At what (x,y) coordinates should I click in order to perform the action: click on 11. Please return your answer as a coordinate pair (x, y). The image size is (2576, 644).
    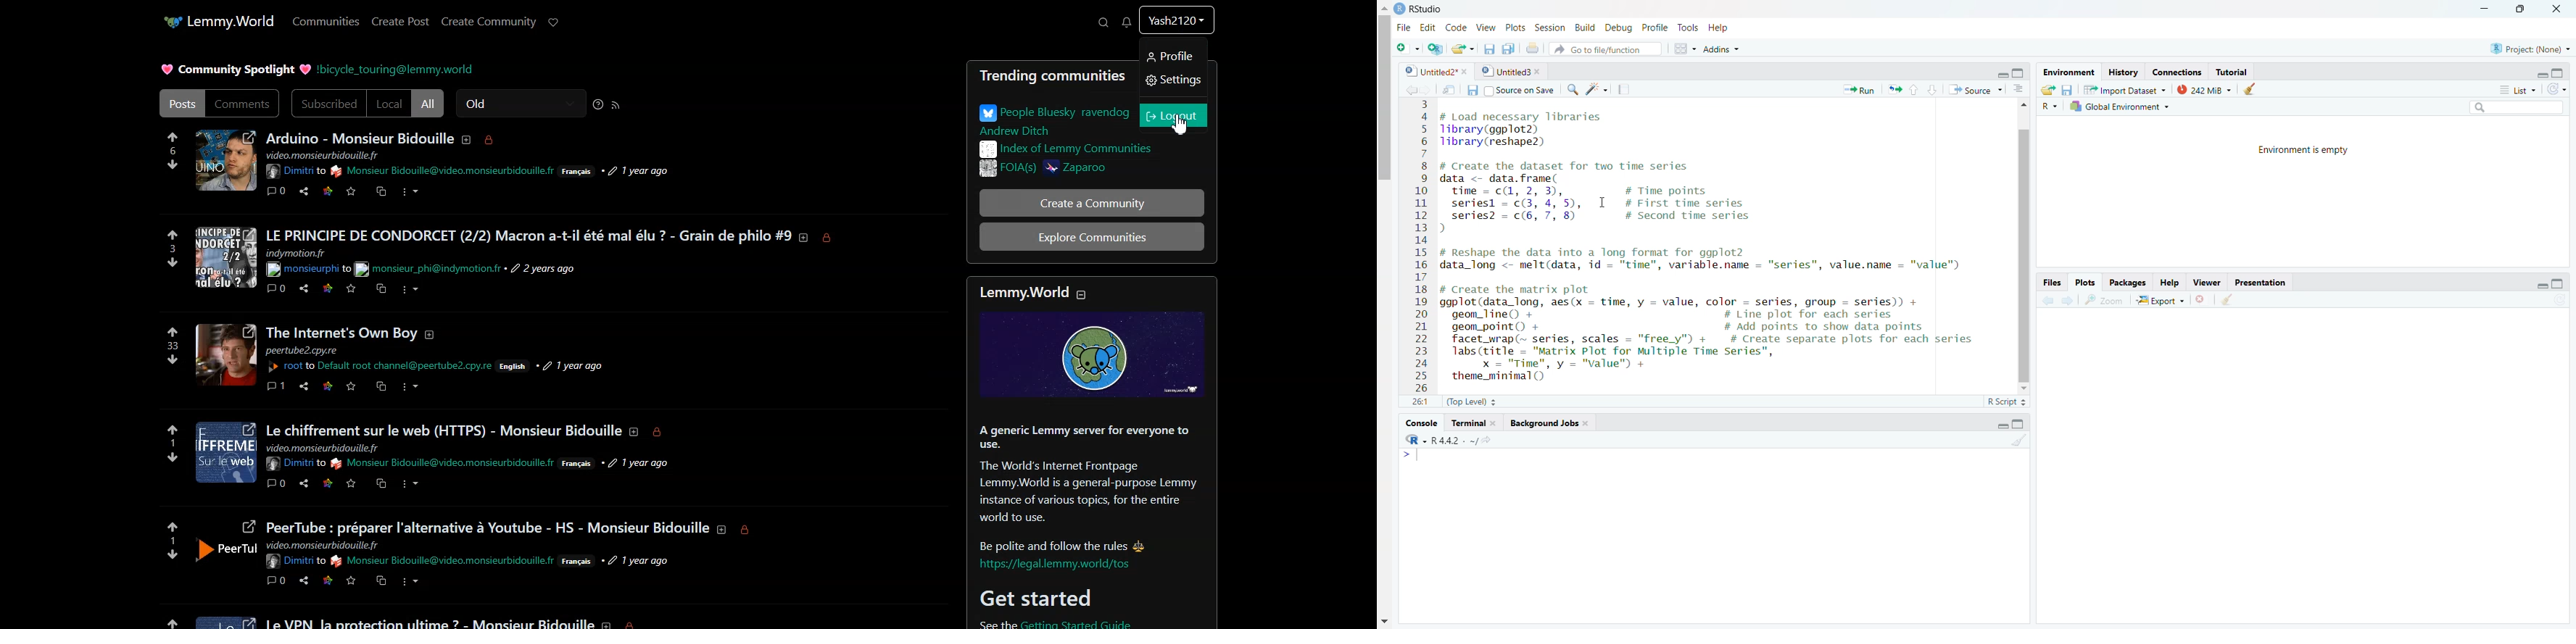
    Looking at the image, I should click on (1420, 401).